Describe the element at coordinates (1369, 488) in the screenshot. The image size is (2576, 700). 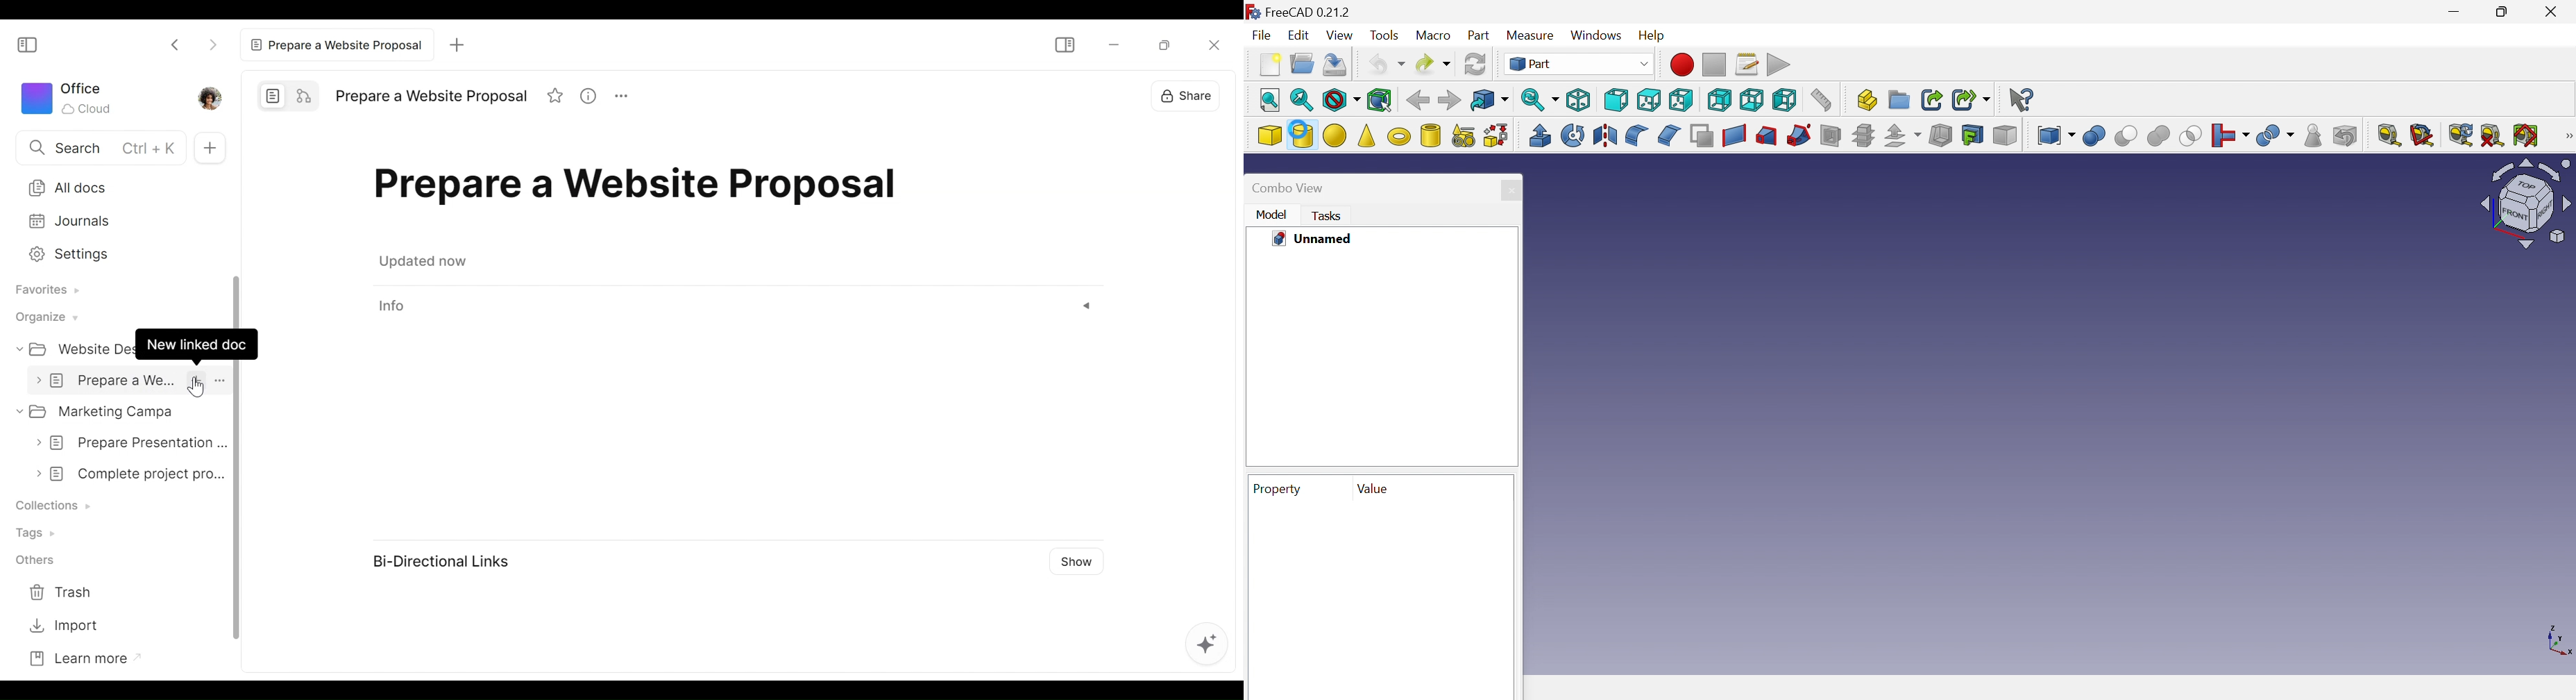
I see `Value` at that location.